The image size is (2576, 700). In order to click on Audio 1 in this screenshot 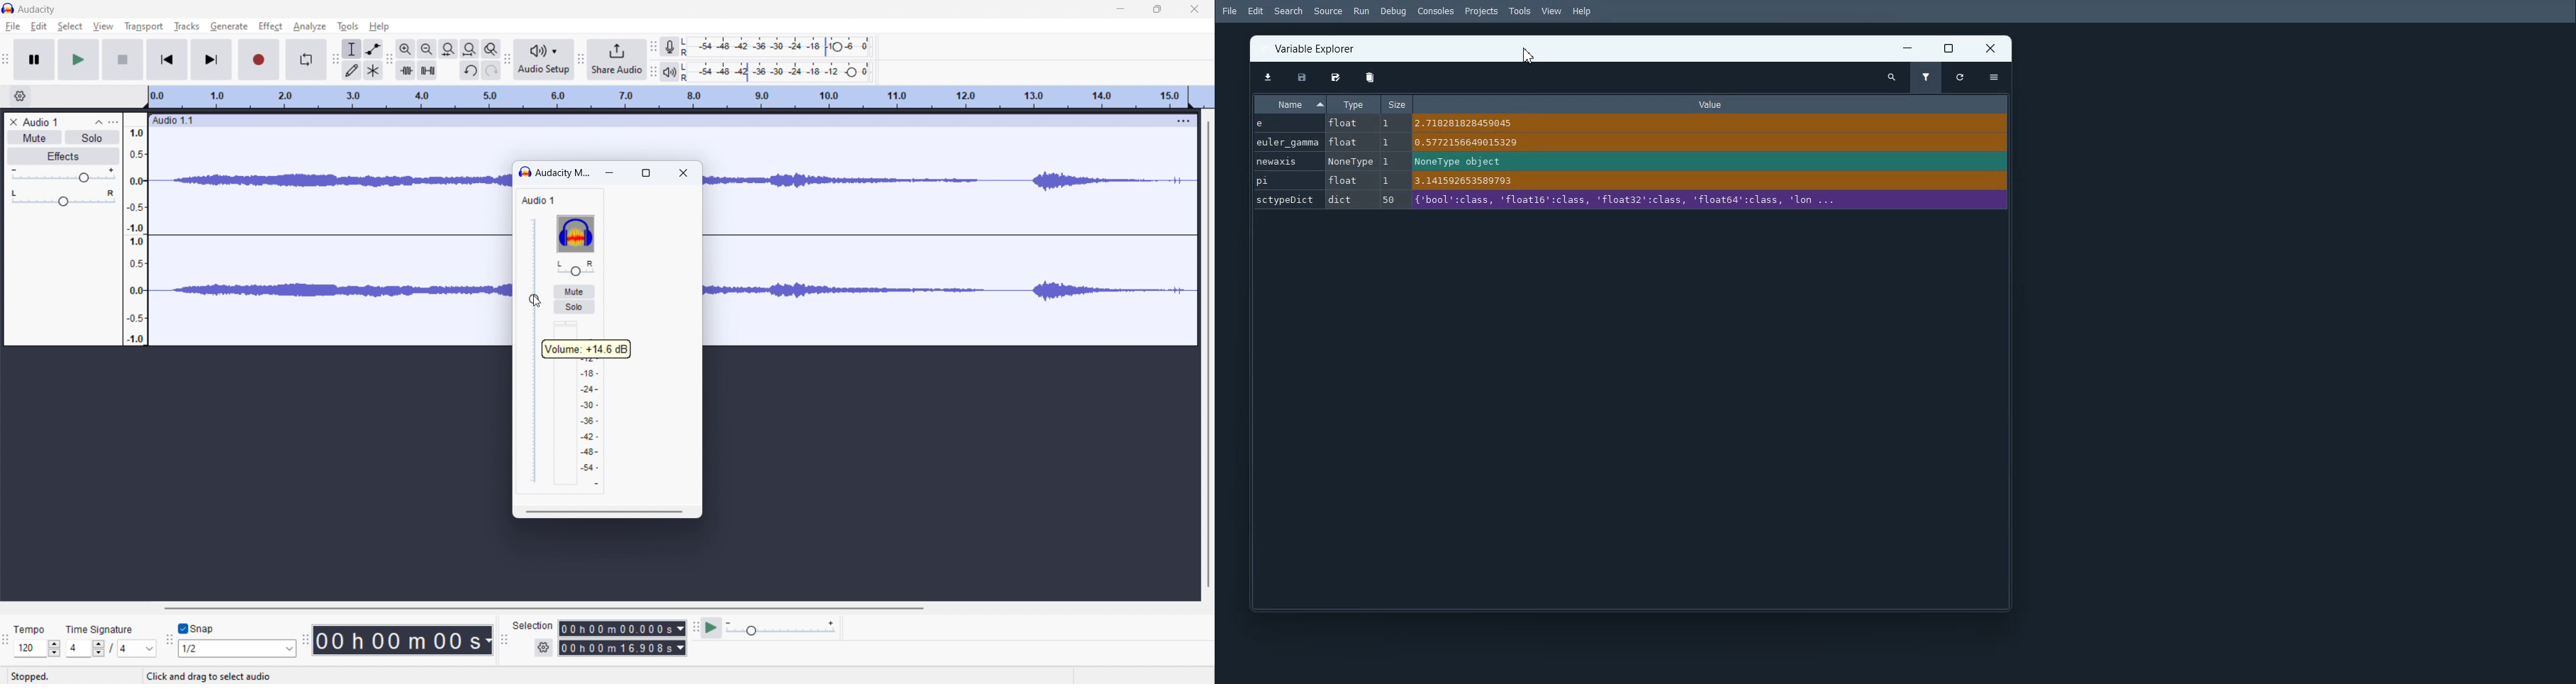, I will do `click(546, 200)`.